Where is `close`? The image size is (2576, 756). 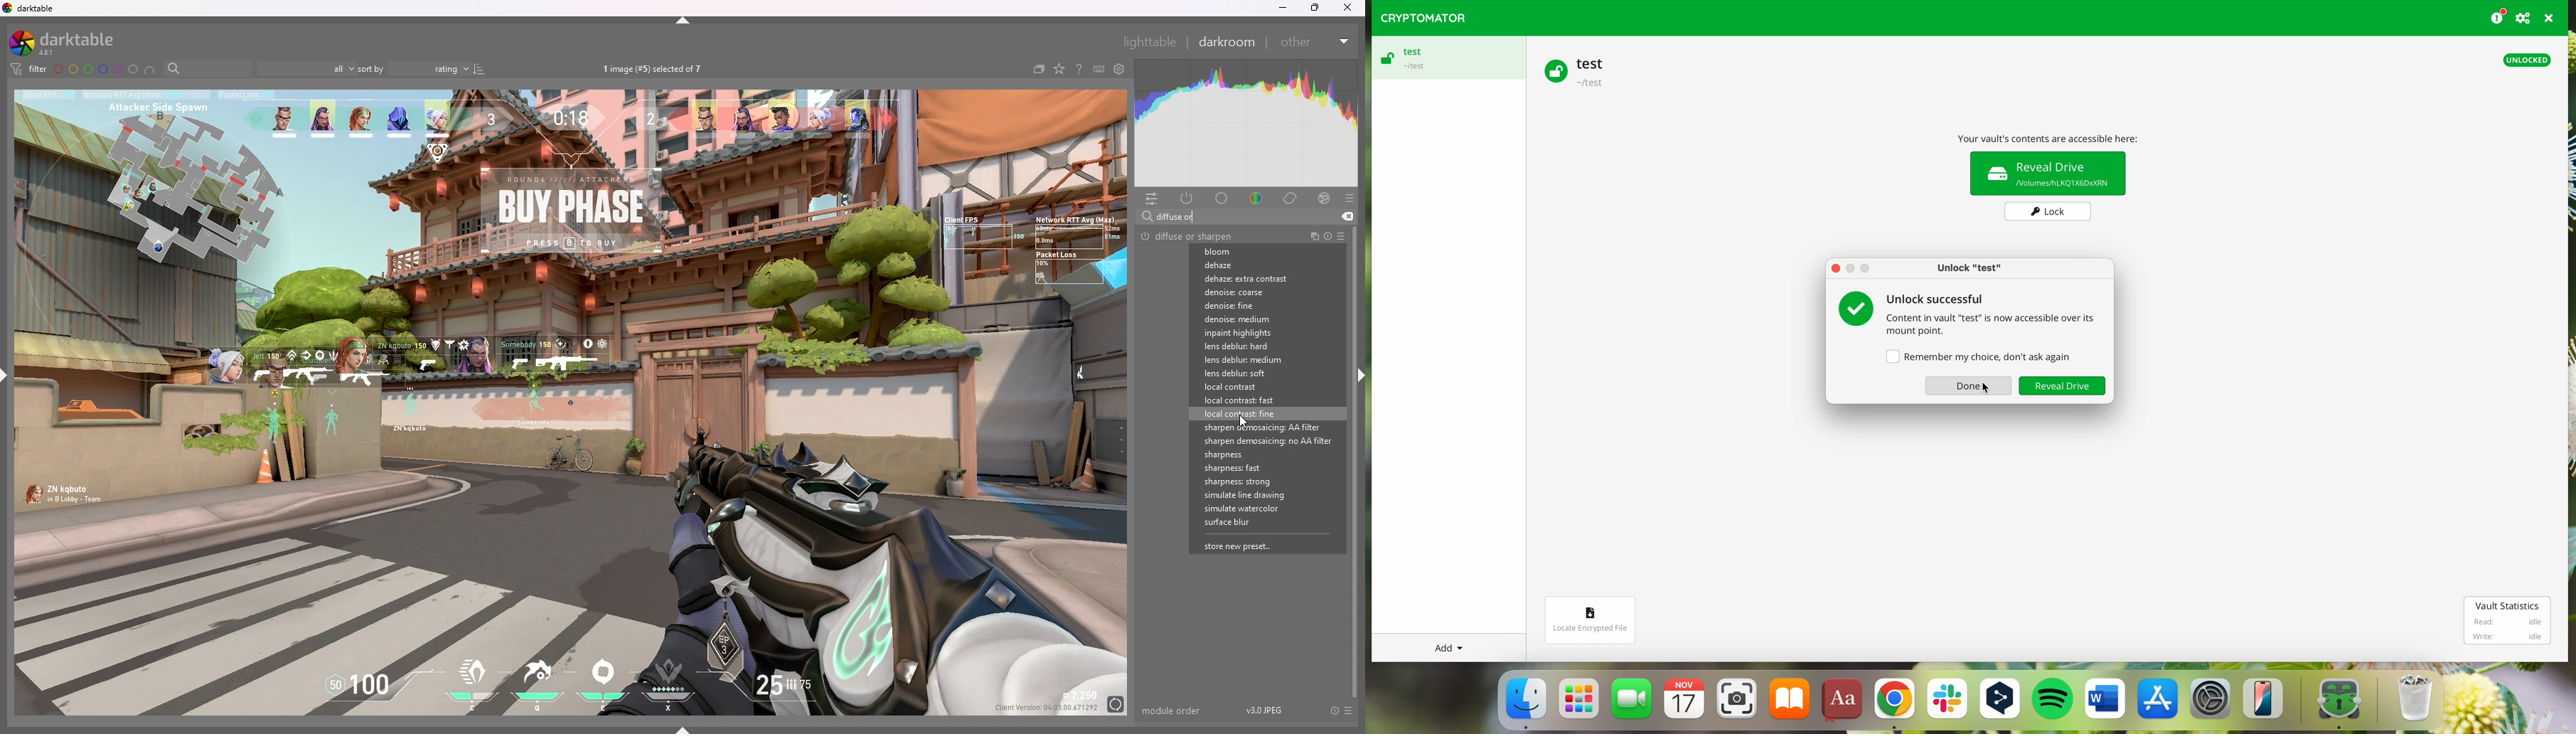
close is located at coordinates (1347, 9).